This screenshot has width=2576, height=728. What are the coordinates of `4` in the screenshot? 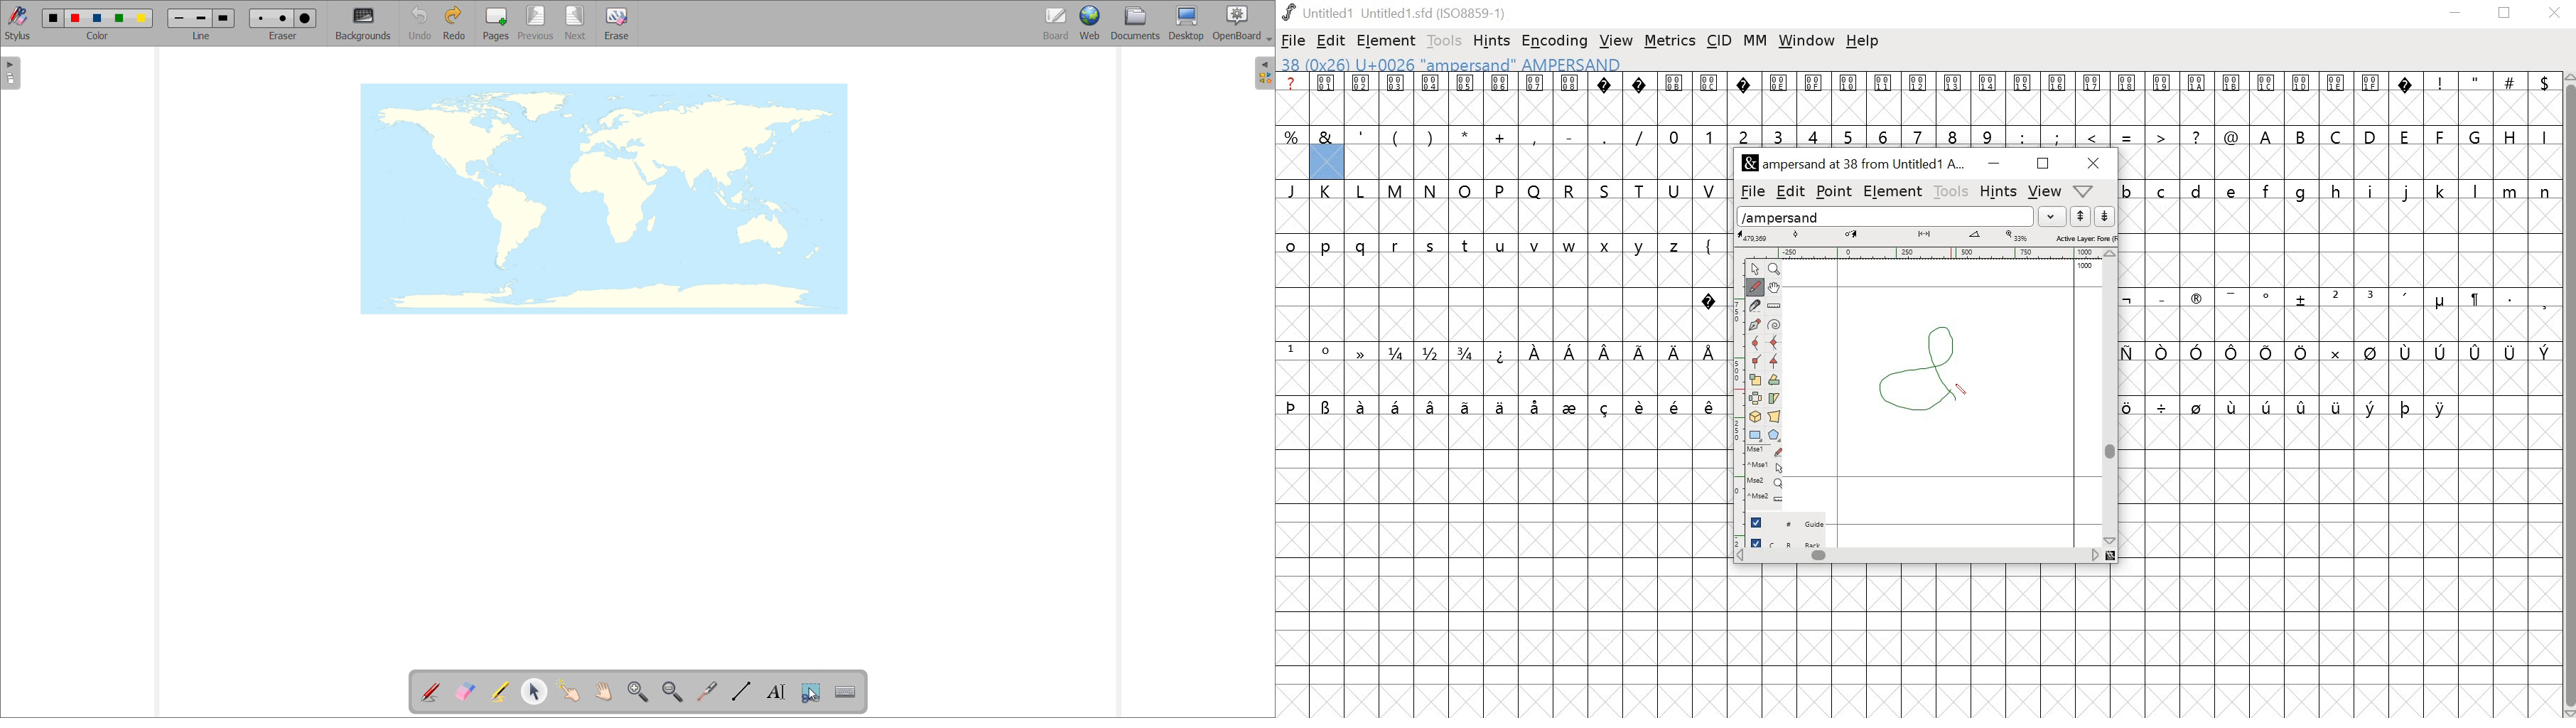 It's located at (1815, 136).